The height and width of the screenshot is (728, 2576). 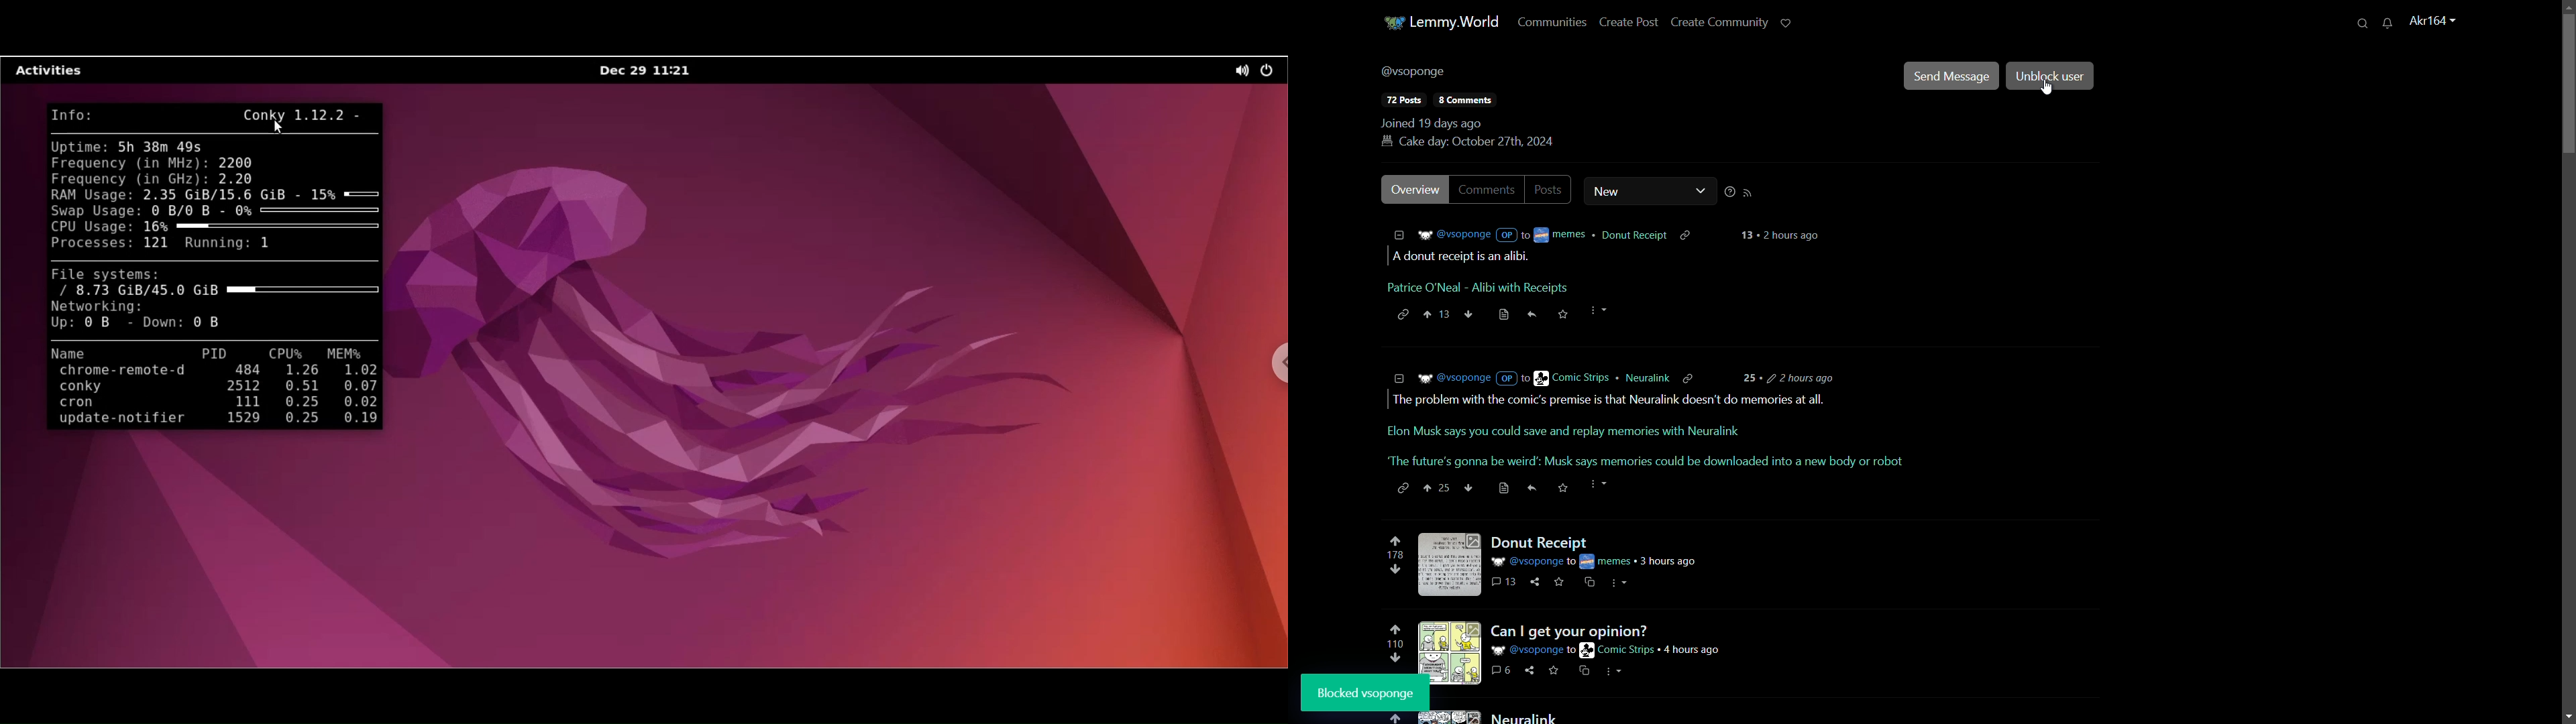 I want to click on upvote, so click(x=1395, y=631).